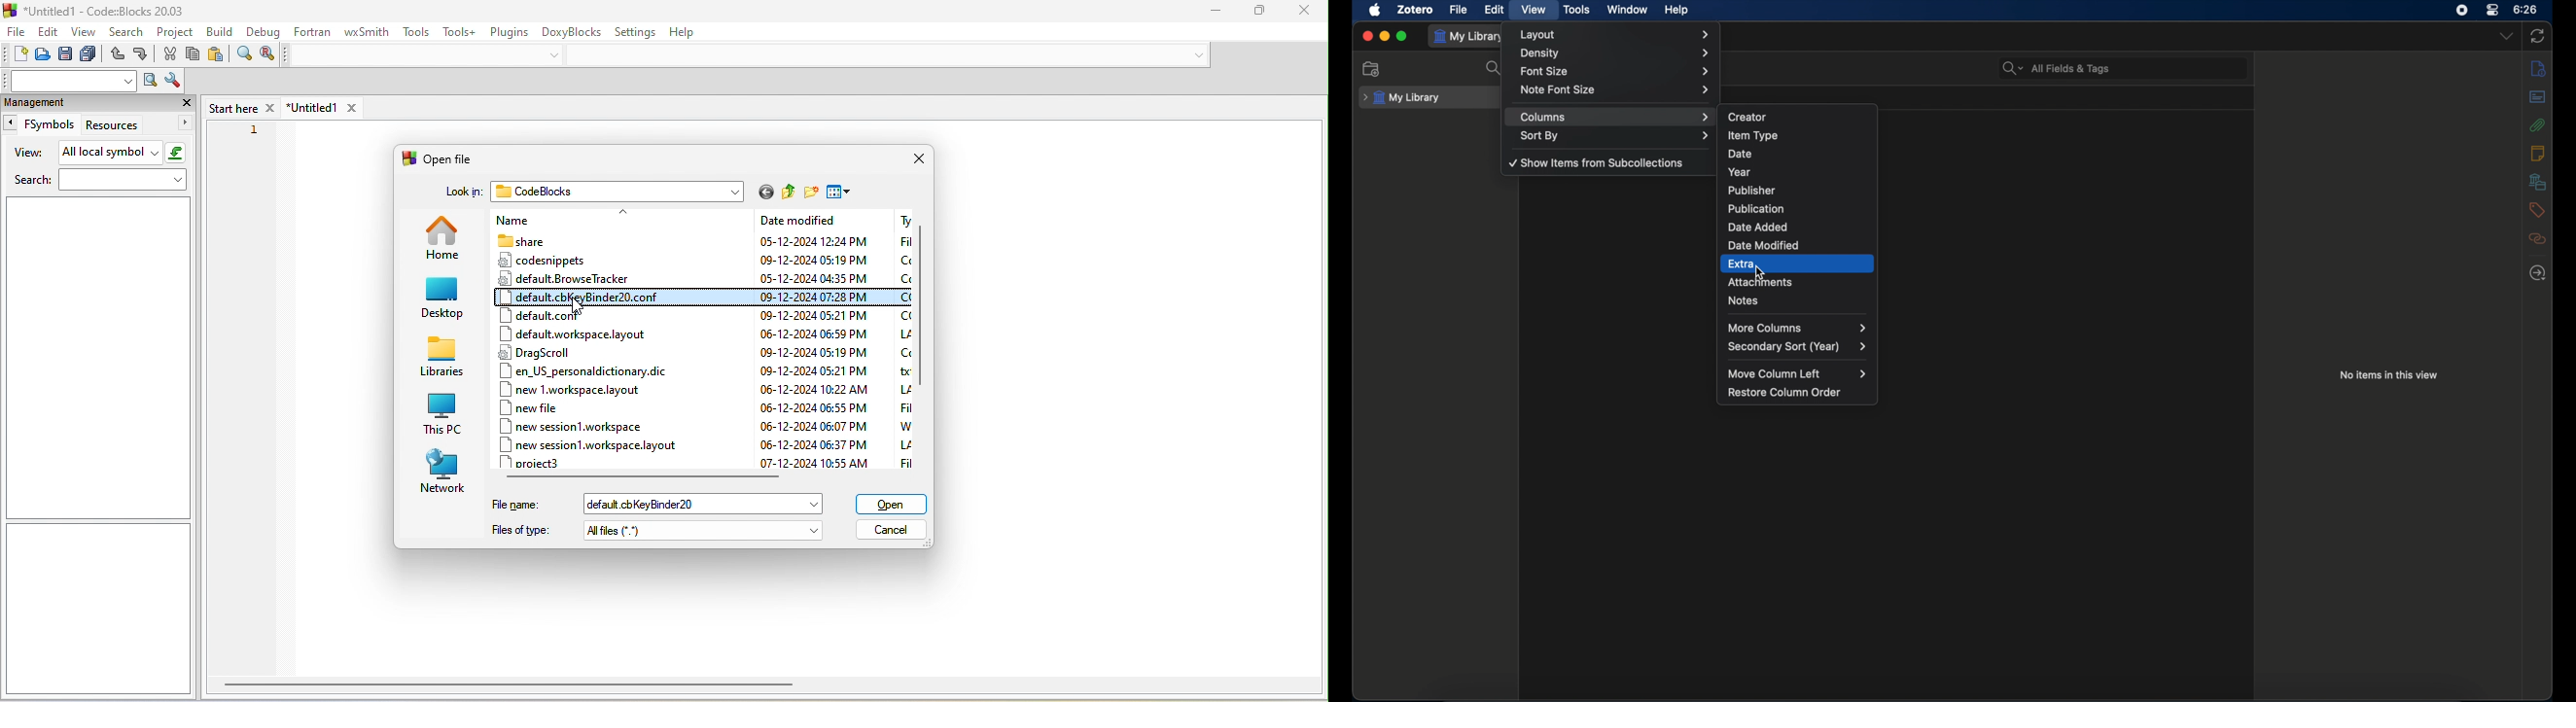 The width and height of the screenshot is (2576, 728). What do you see at coordinates (117, 55) in the screenshot?
I see `undo` at bounding box center [117, 55].